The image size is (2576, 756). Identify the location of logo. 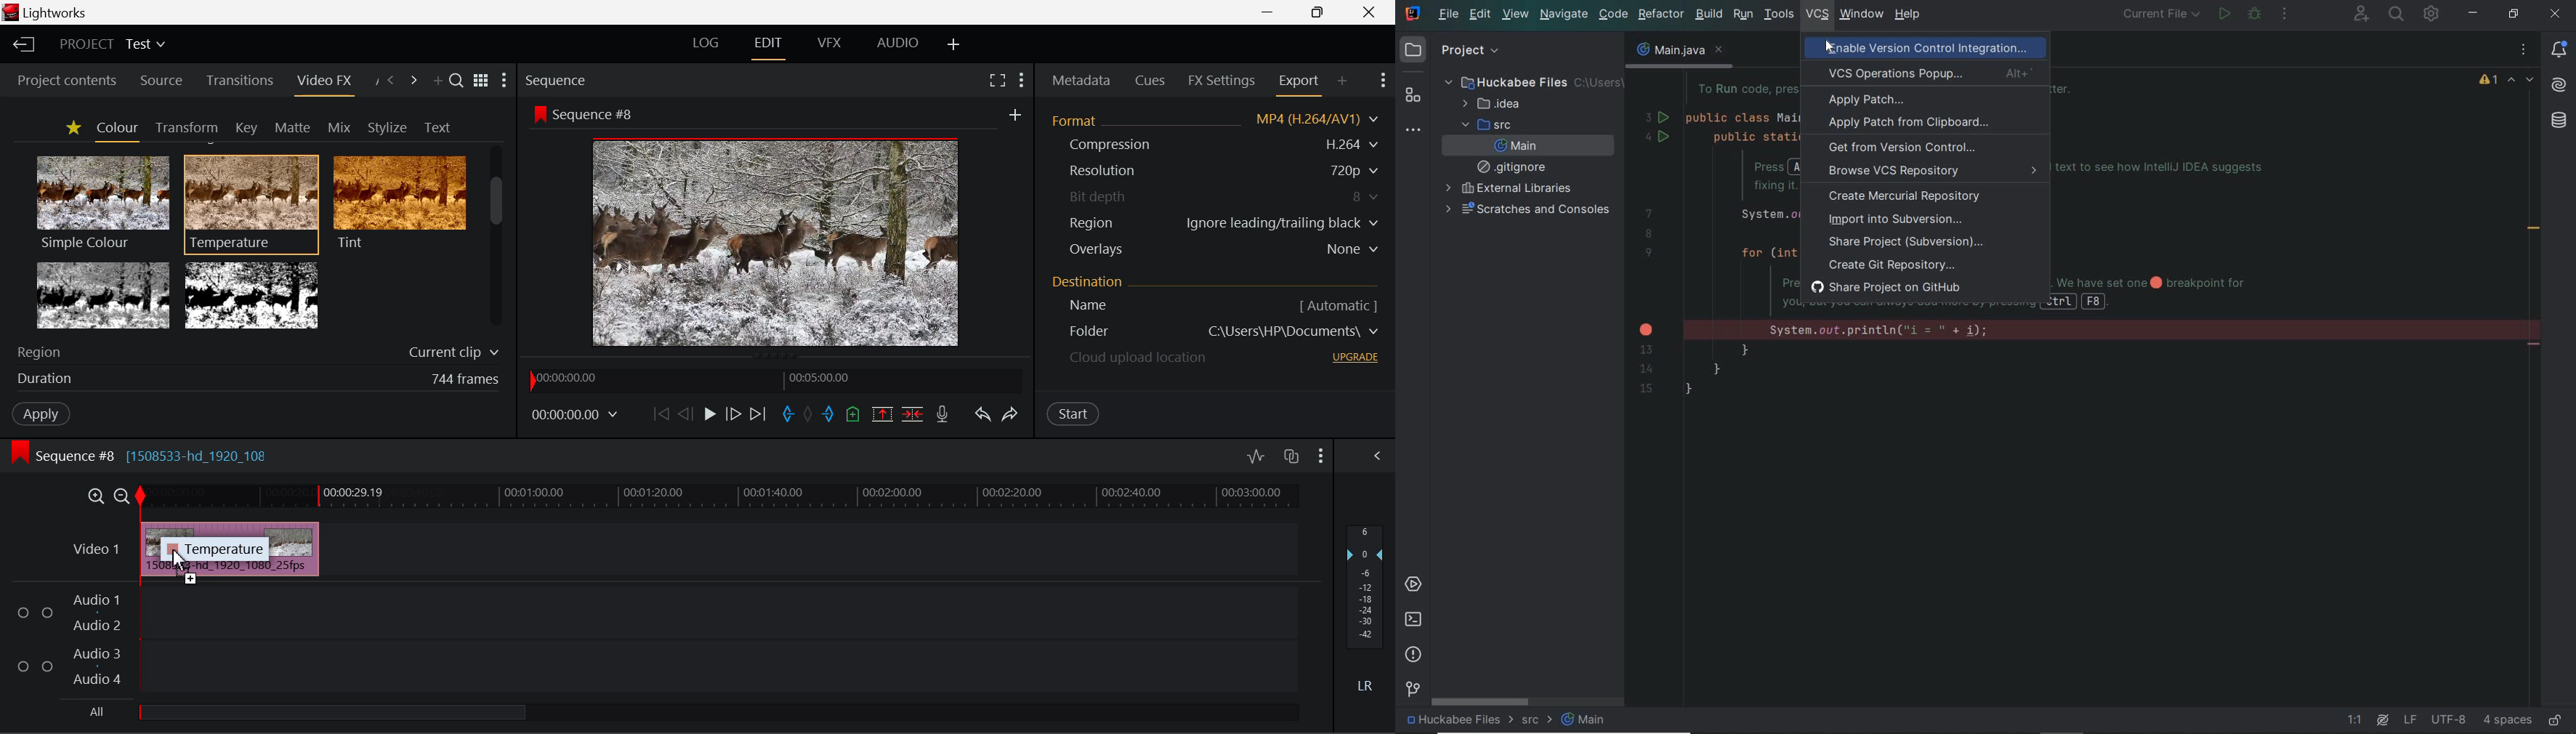
(10, 12).